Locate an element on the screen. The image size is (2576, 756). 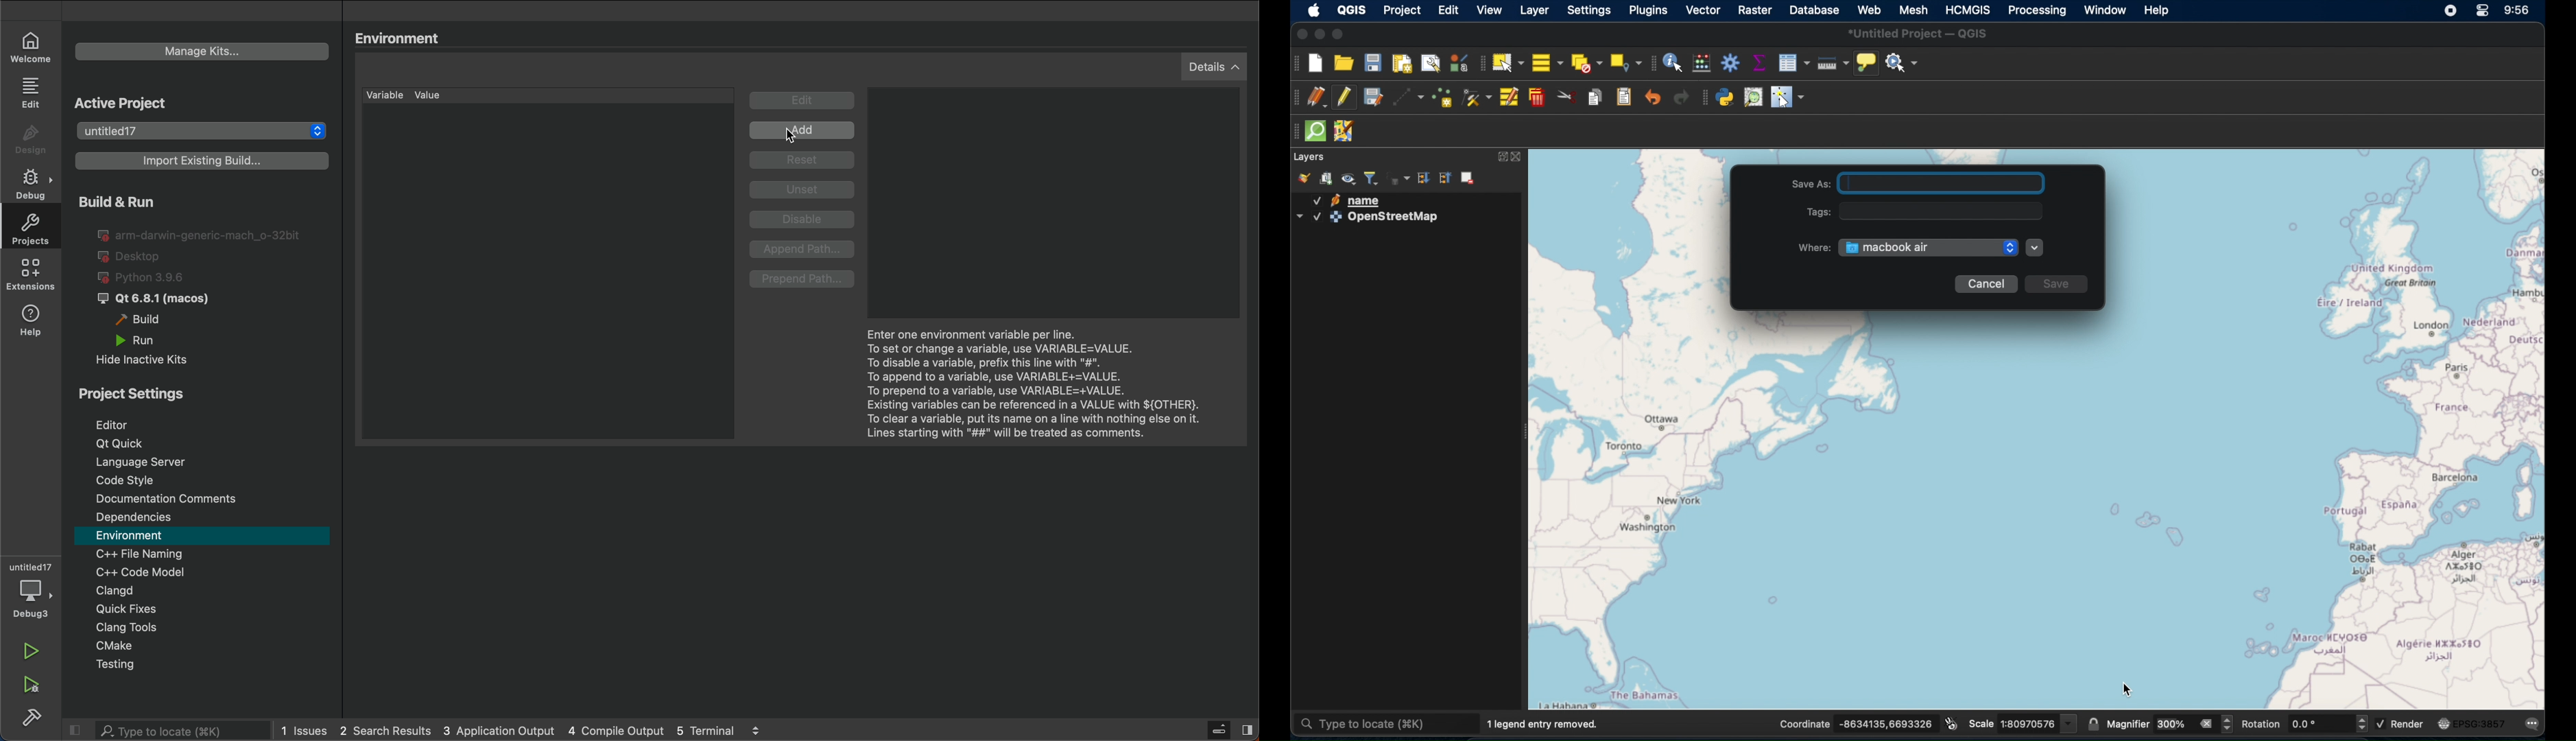
J Qt 6.8.1 (macos) is located at coordinates (162, 300).